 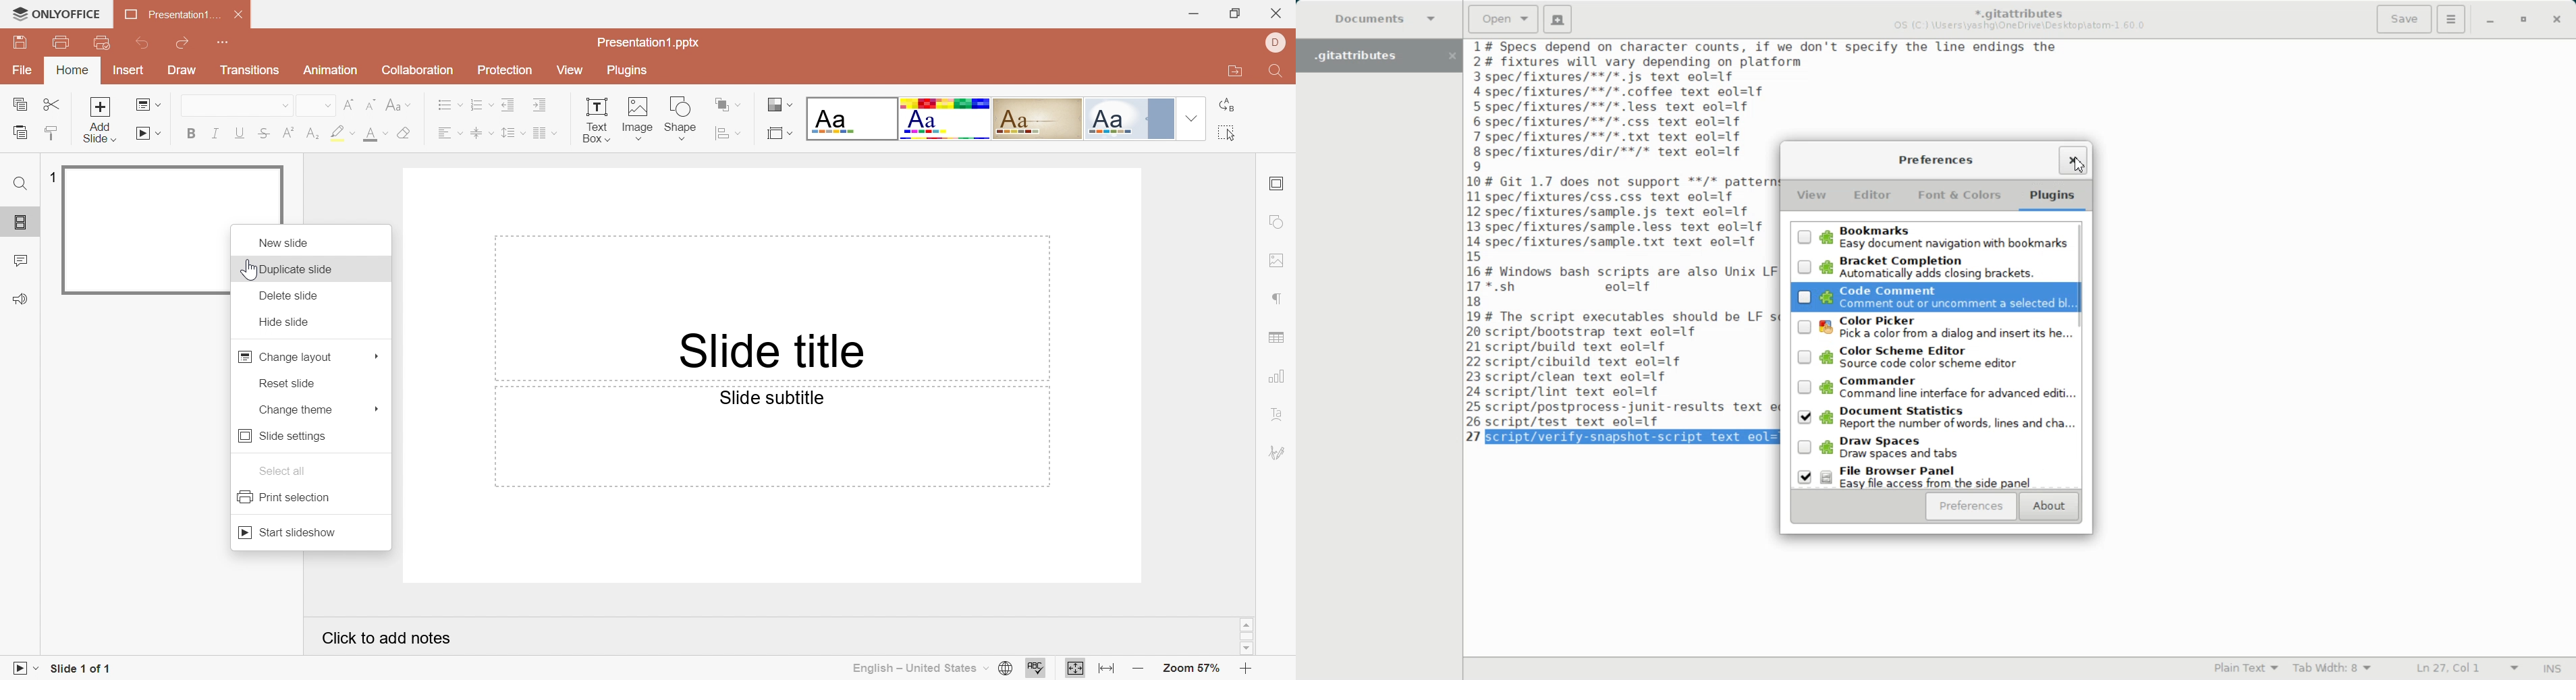 What do you see at coordinates (246, 271) in the screenshot?
I see `Cursor` at bounding box center [246, 271].